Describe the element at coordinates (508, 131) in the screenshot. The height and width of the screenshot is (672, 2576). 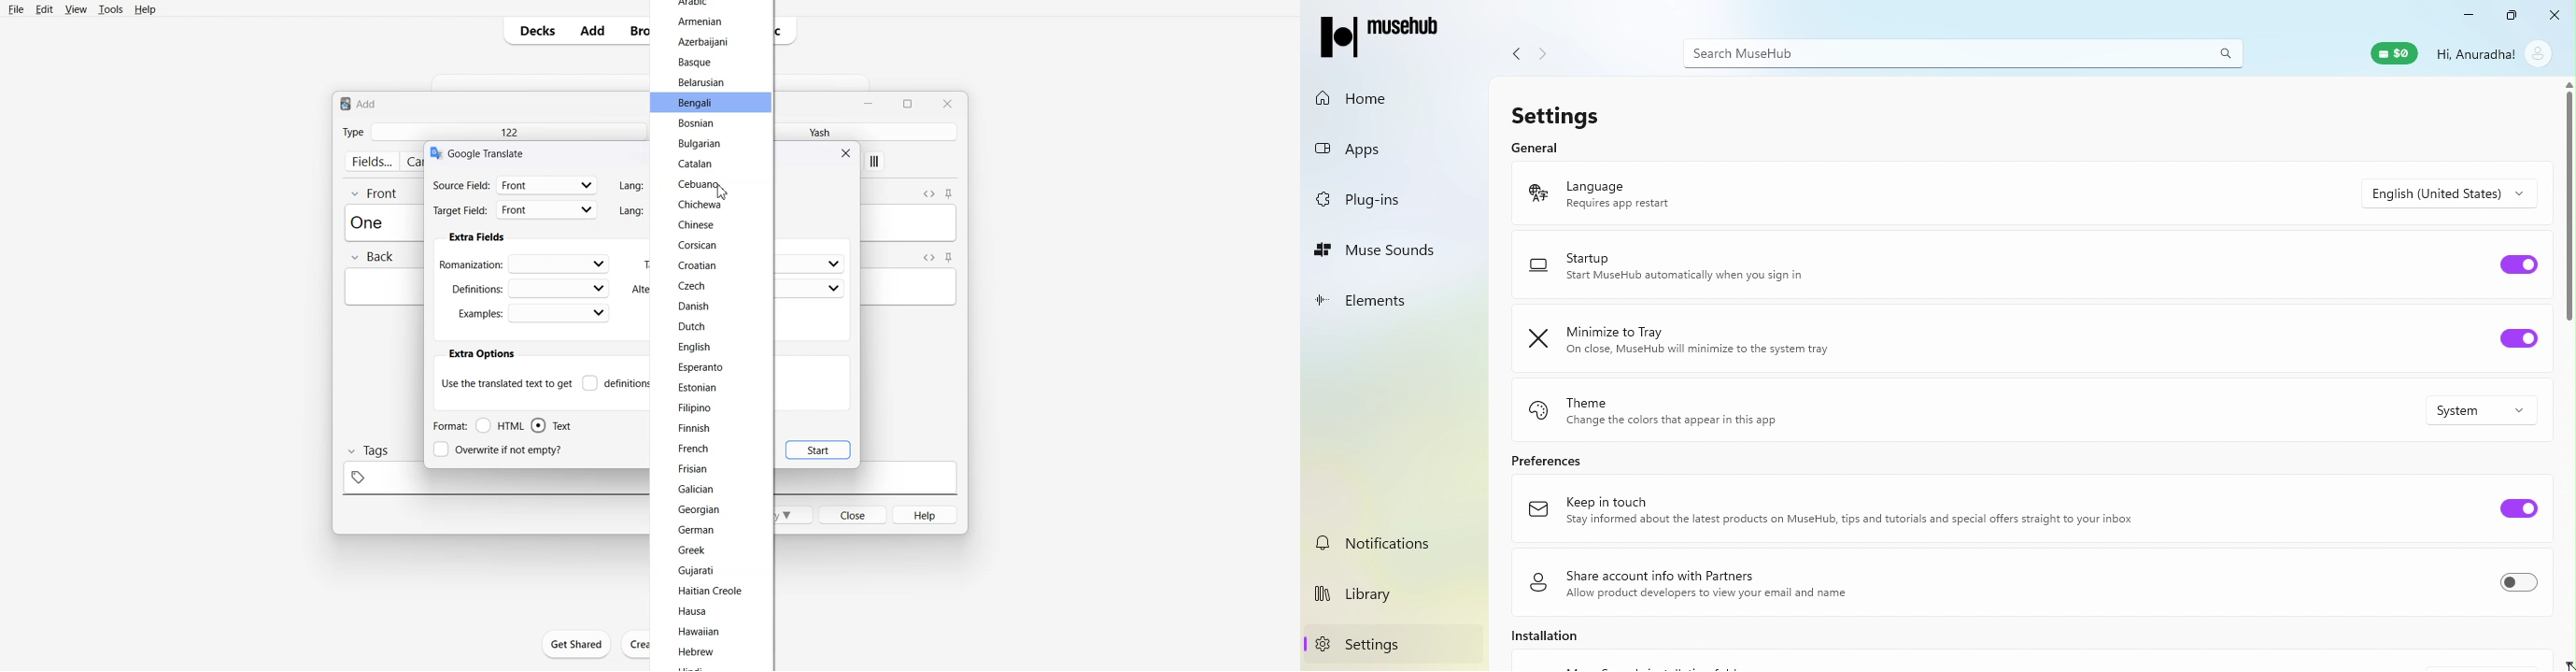
I see `122` at that location.